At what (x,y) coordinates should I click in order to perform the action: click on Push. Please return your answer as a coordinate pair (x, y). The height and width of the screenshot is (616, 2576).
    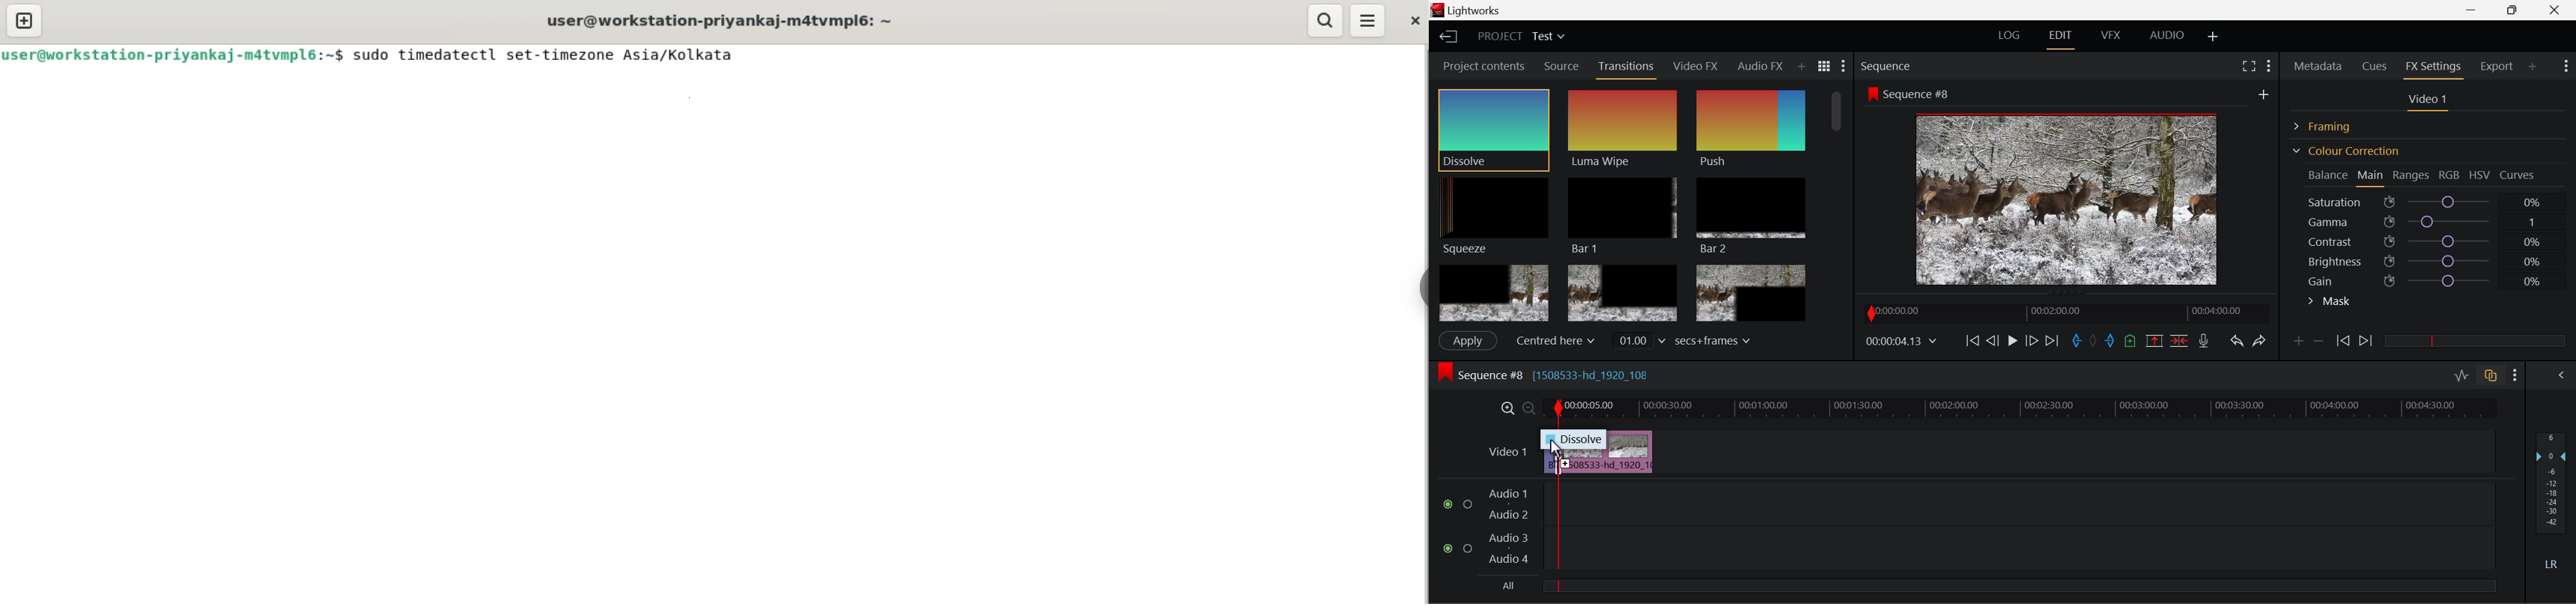
    Looking at the image, I should click on (1750, 129).